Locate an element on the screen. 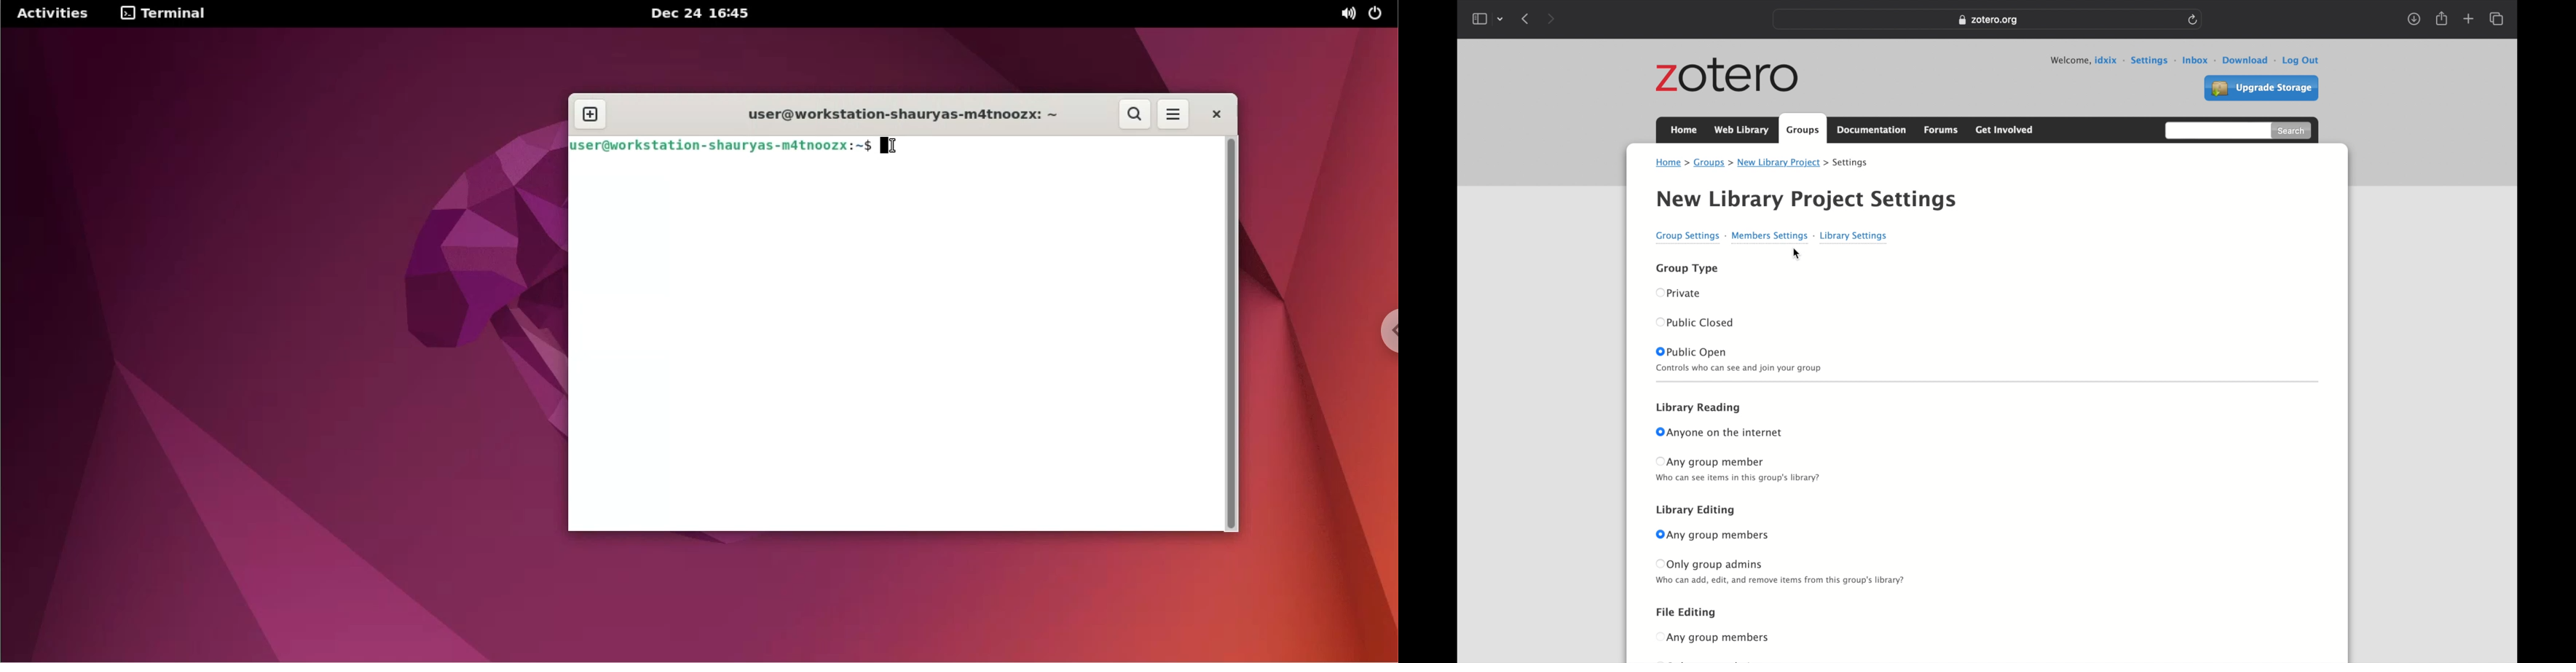  any group members radio button is located at coordinates (1718, 534).